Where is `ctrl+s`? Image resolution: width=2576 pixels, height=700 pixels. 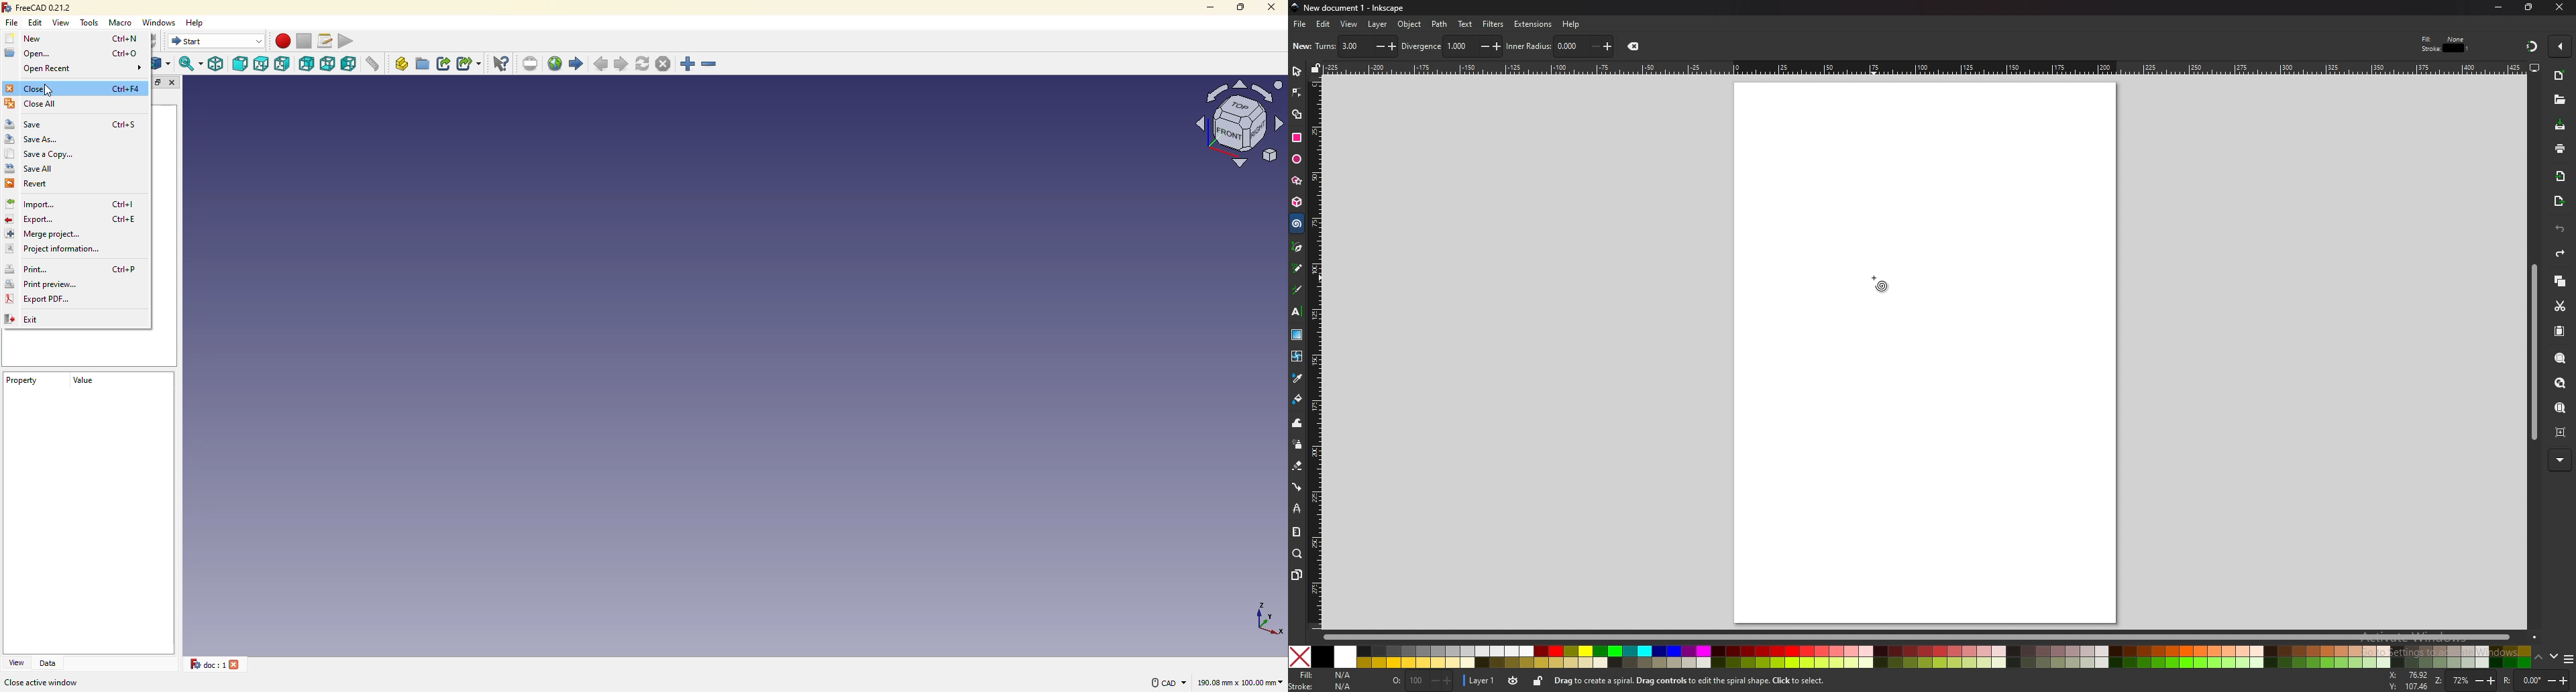 ctrl+s is located at coordinates (125, 125).